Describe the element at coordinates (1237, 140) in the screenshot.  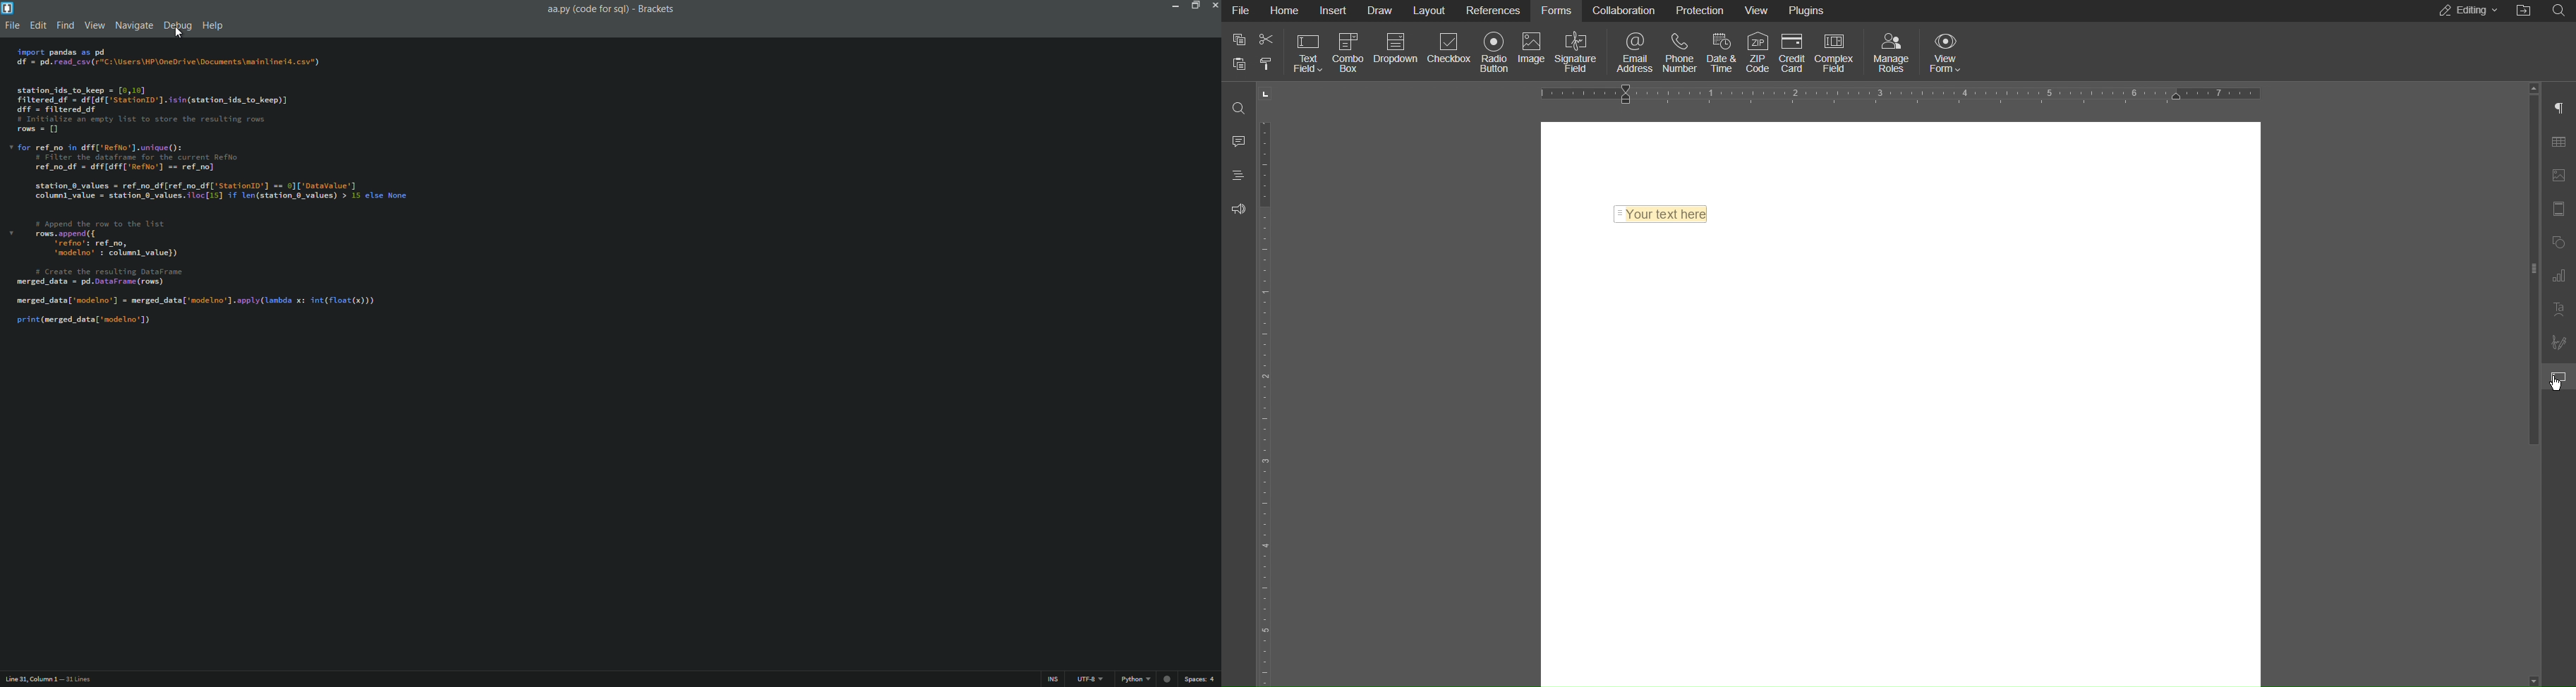
I see `Comments` at that location.